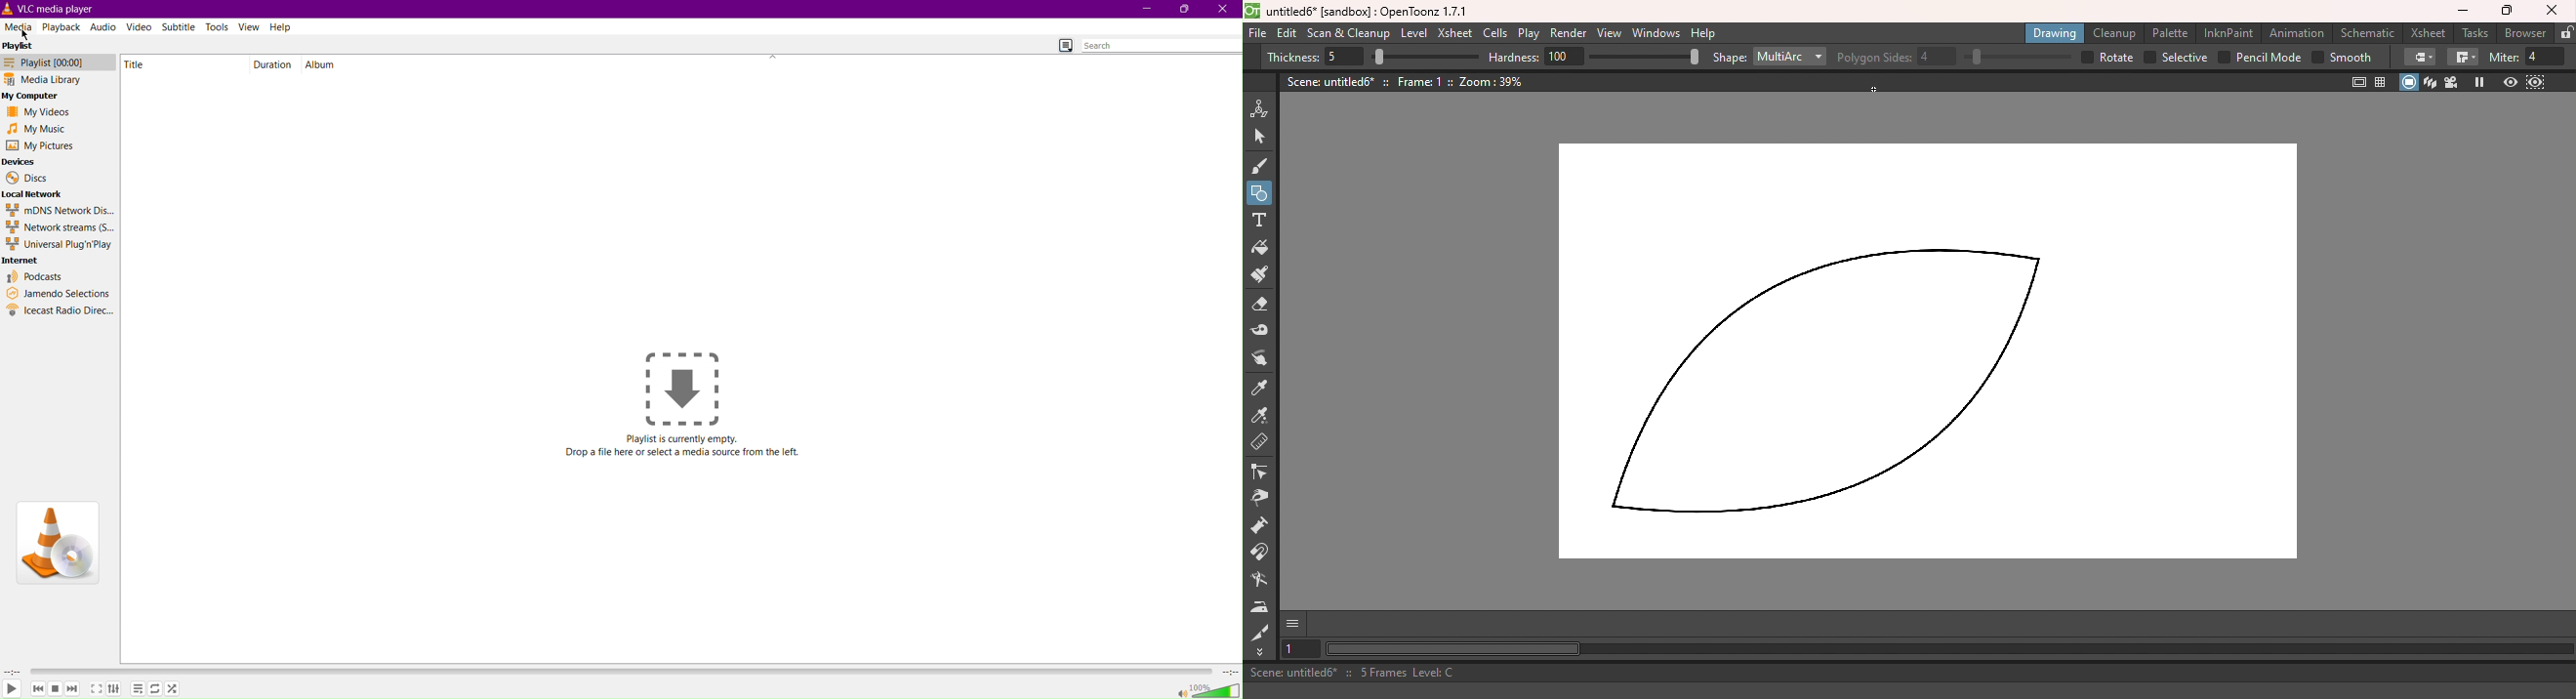 This screenshot has height=700, width=2576. I want to click on Network streams, so click(61, 228).